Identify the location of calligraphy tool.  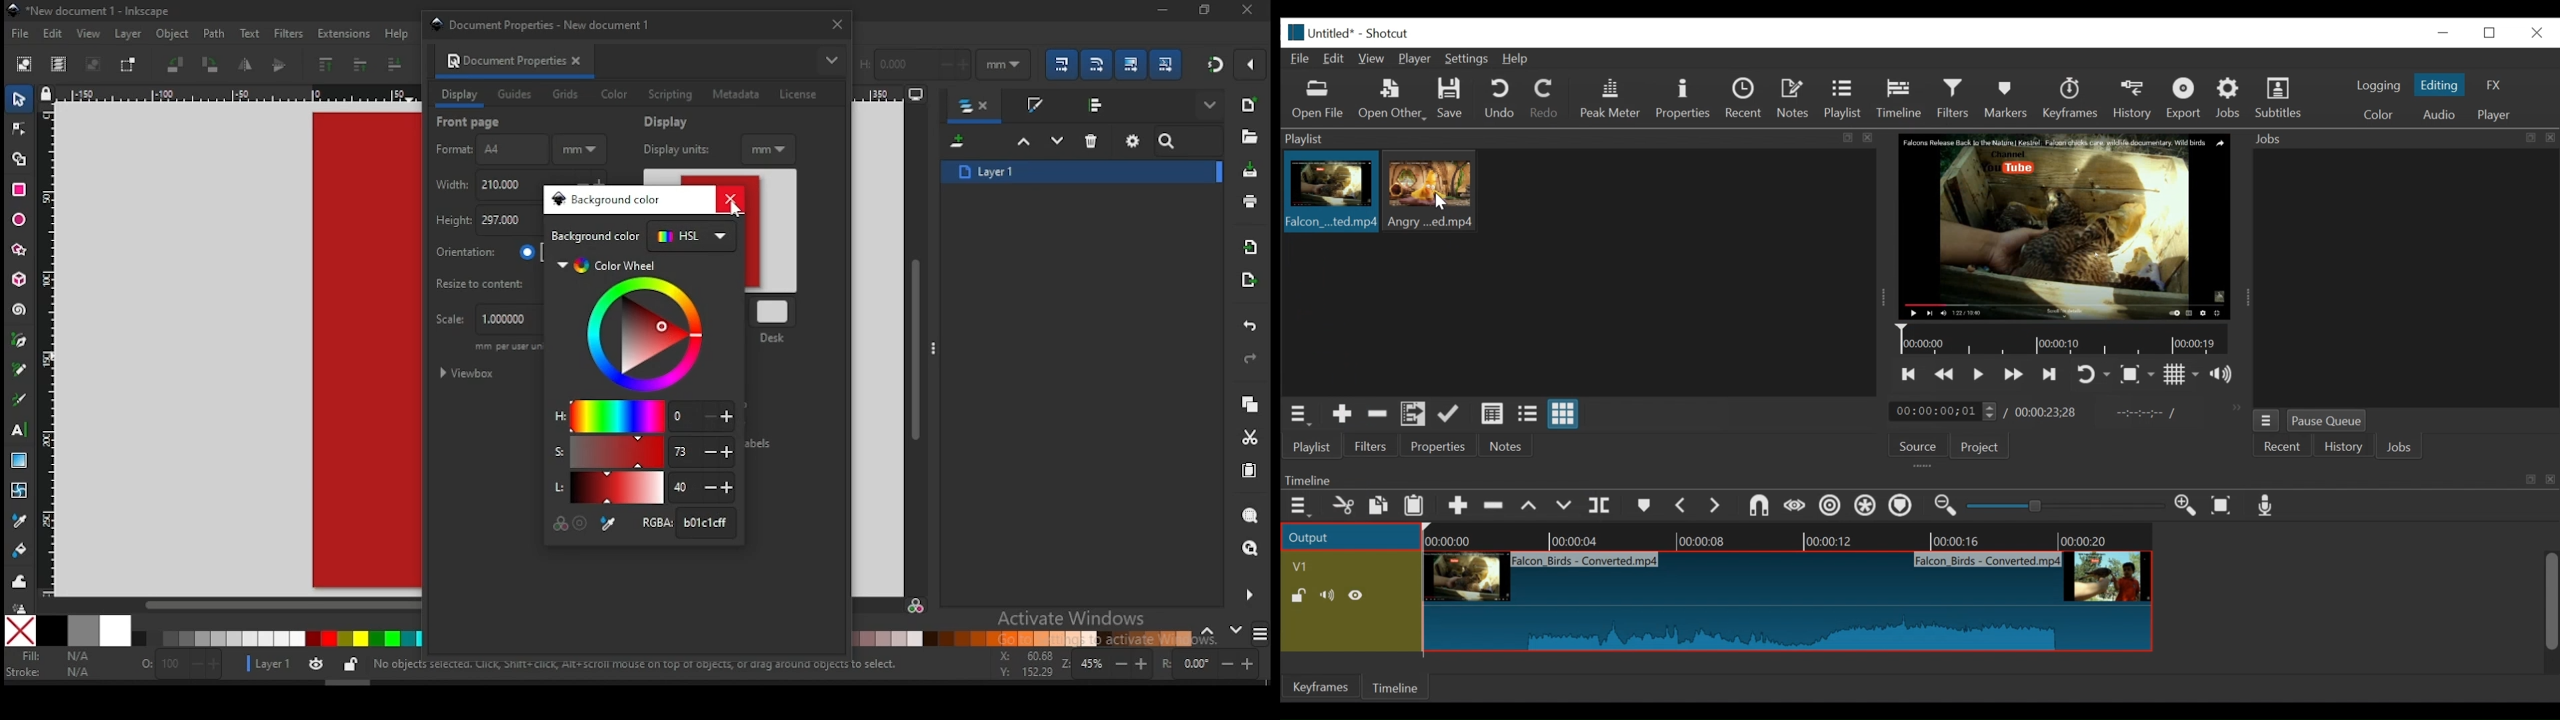
(23, 399).